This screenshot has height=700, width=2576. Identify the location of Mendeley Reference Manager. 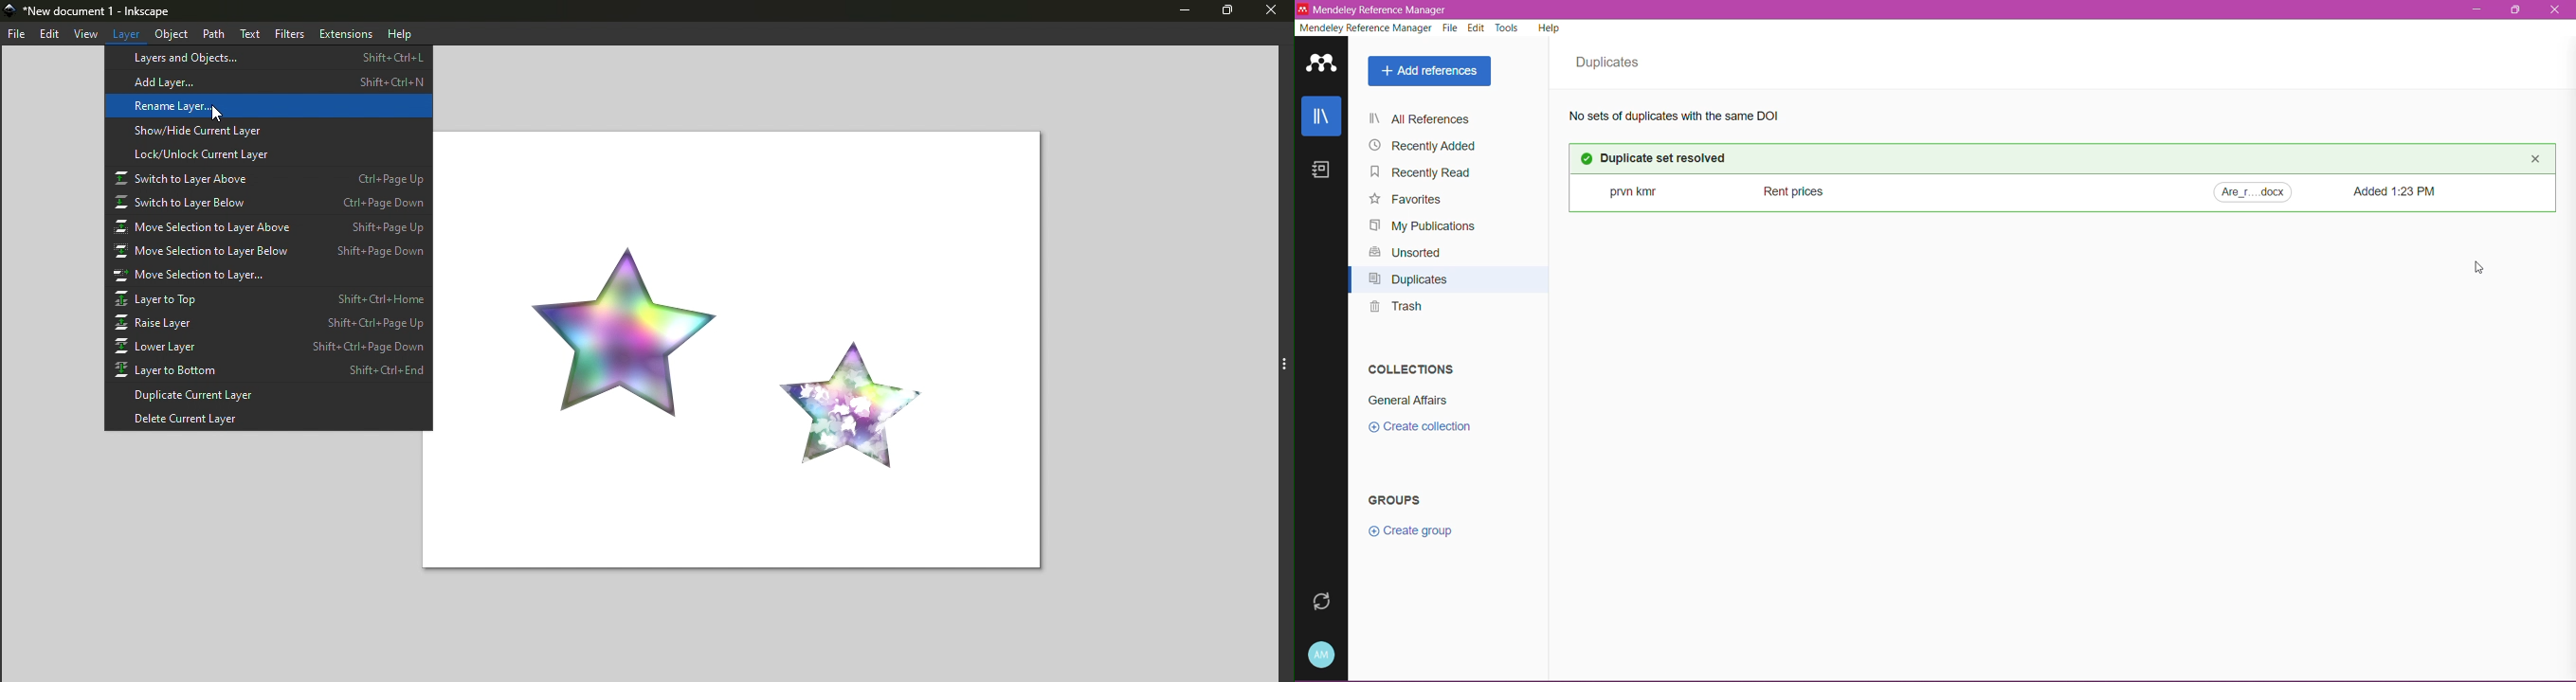
(1365, 29).